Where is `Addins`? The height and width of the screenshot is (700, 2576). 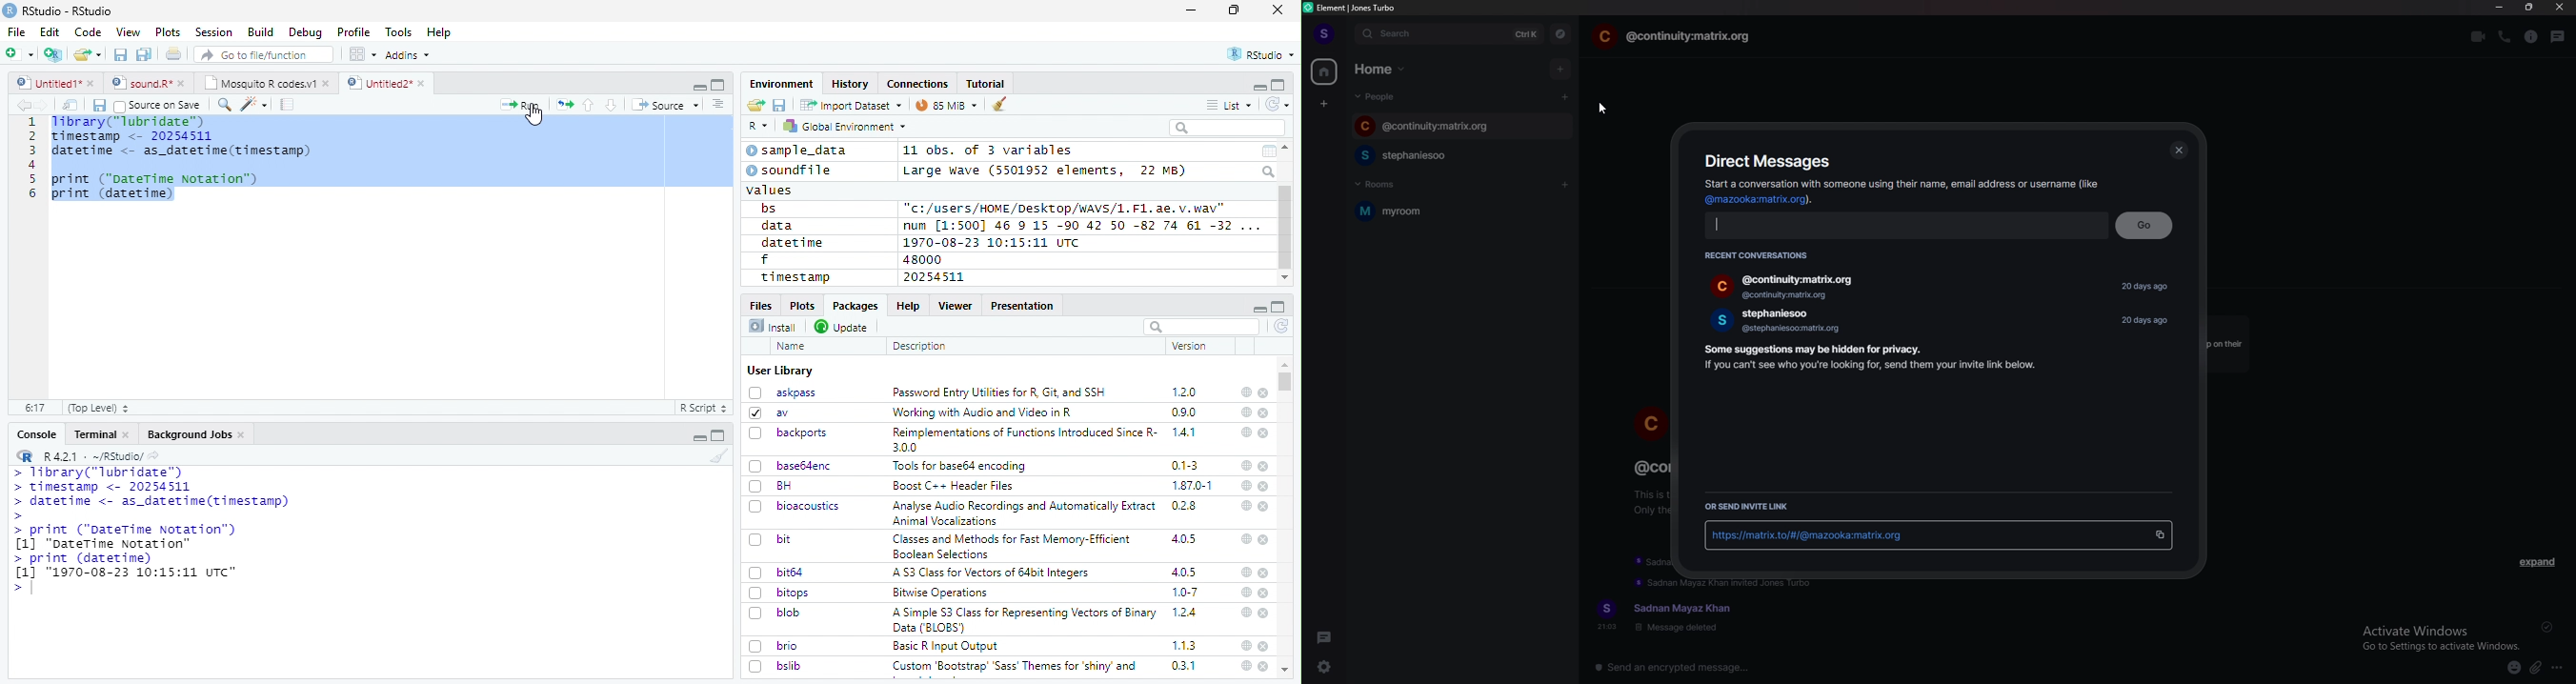
Addins is located at coordinates (408, 55).